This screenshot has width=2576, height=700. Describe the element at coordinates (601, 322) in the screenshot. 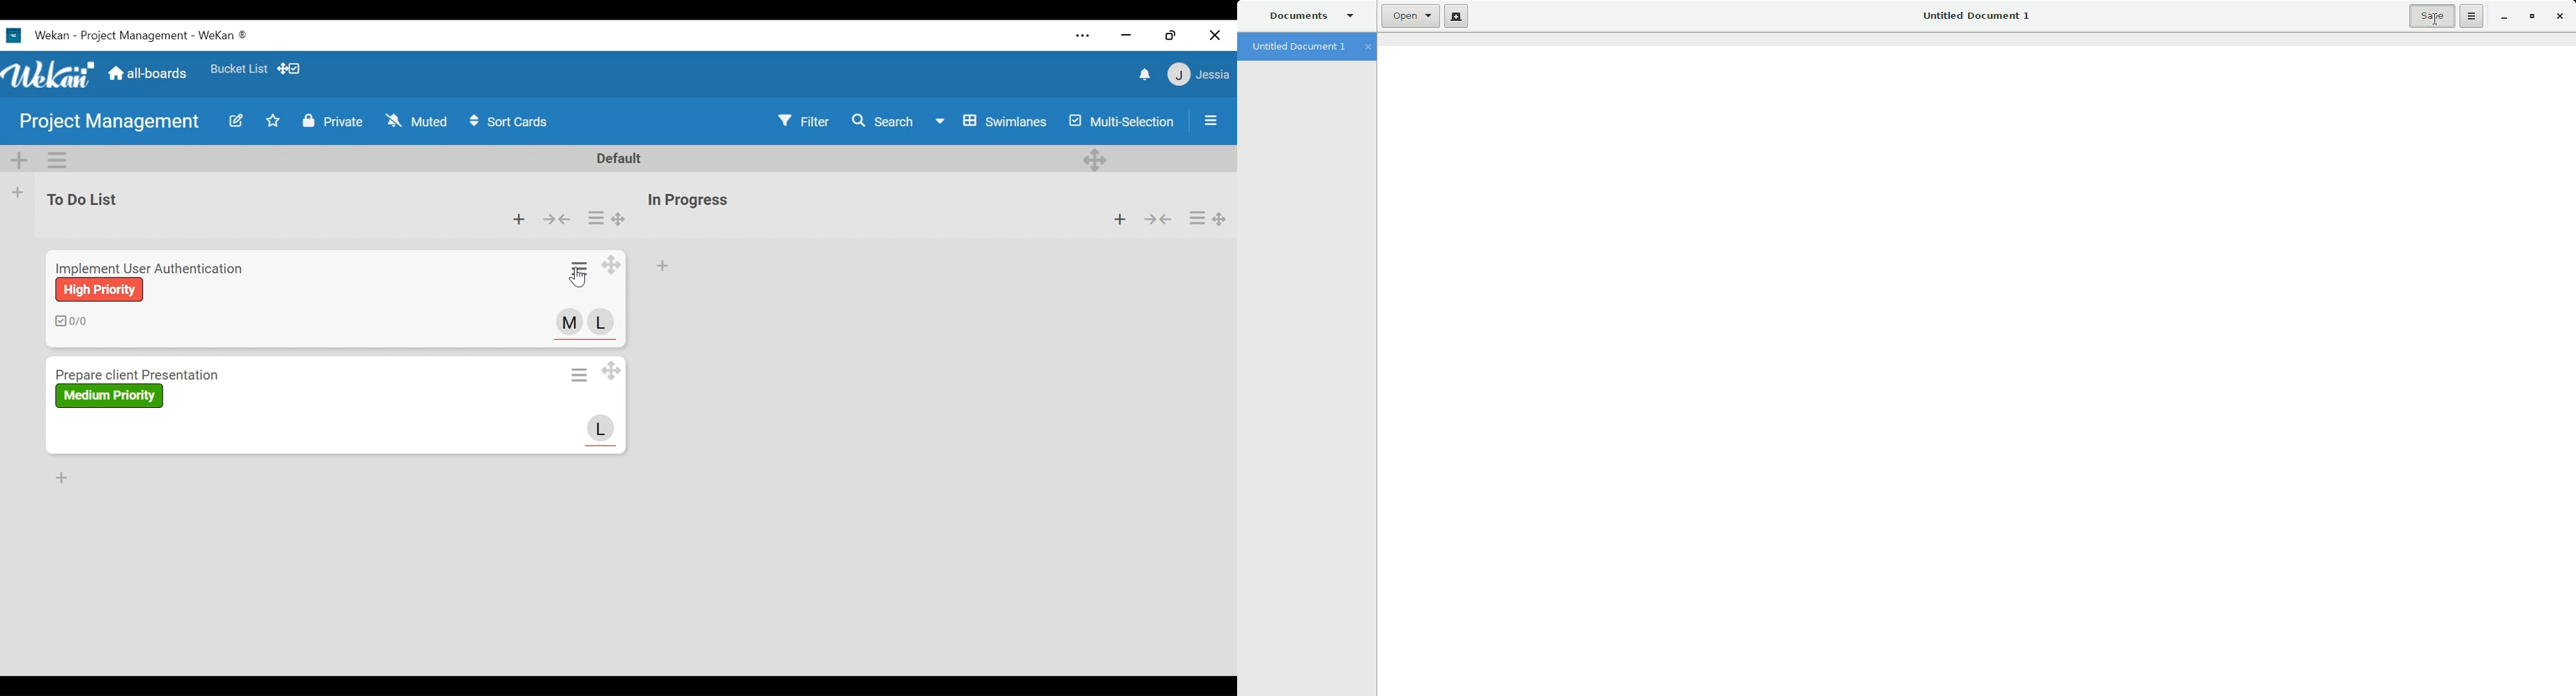

I see `Member` at that location.